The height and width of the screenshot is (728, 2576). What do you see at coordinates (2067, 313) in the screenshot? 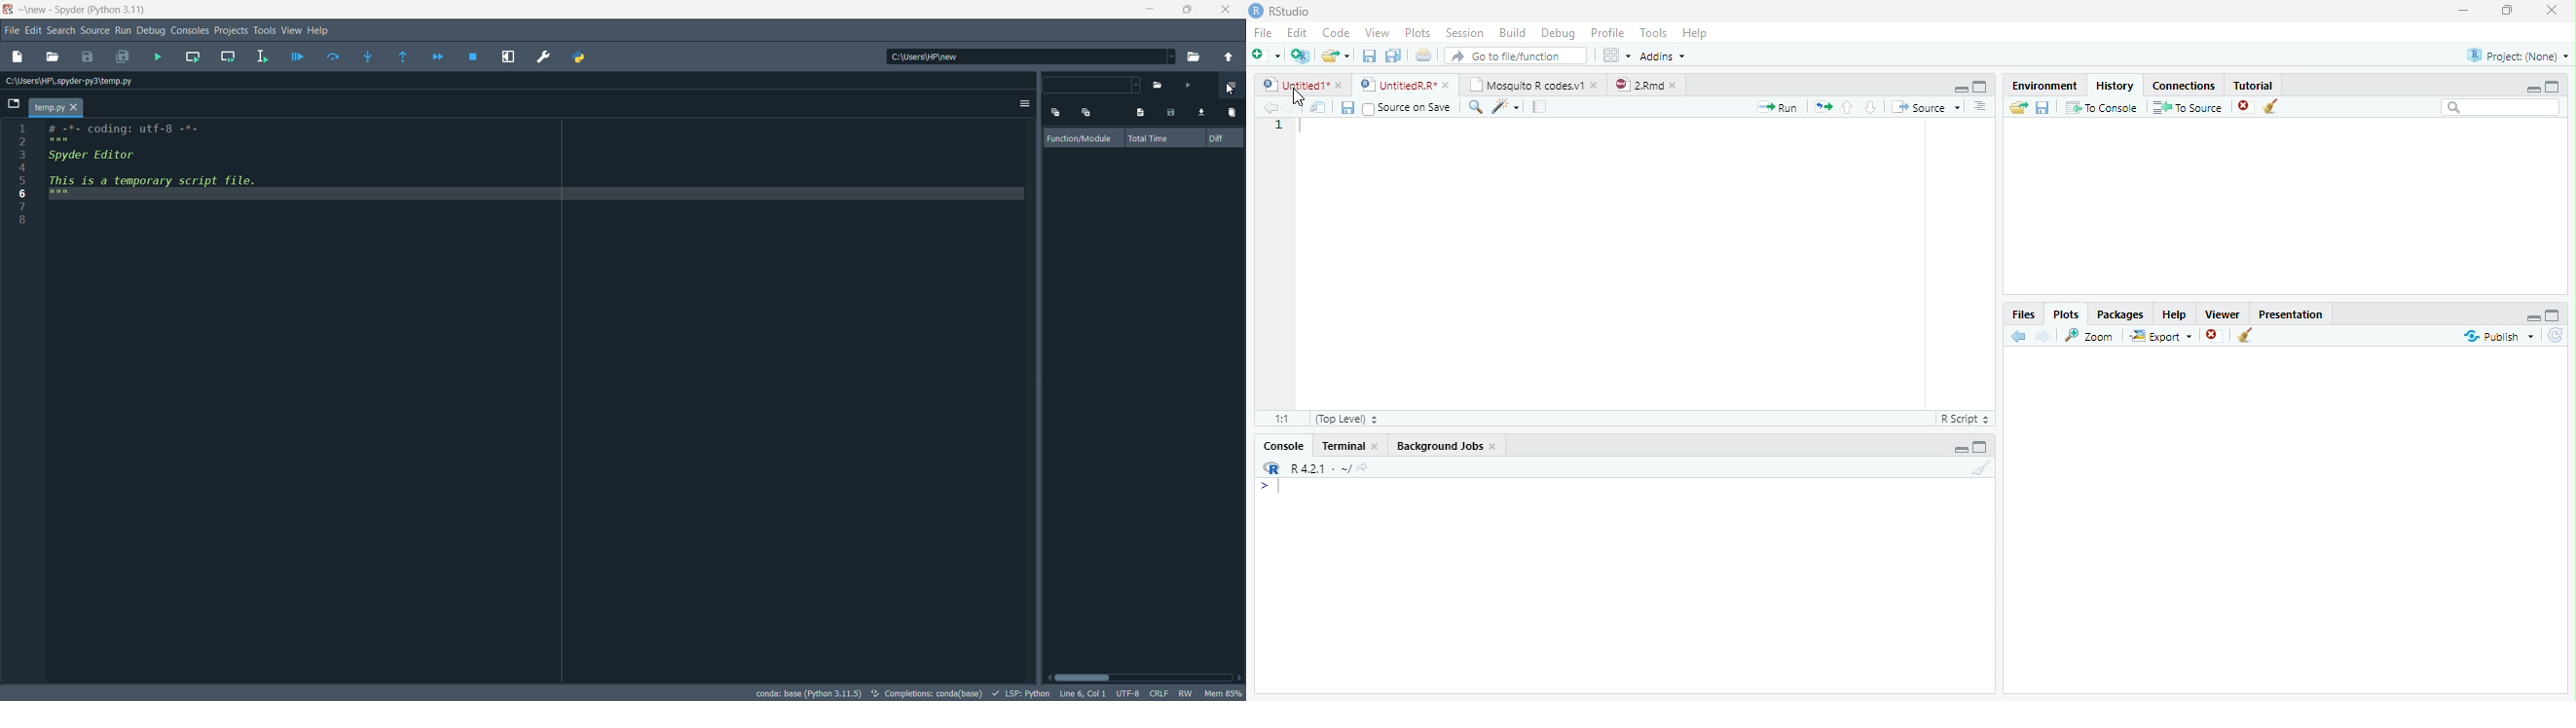
I see `Plots` at bounding box center [2067, 313].